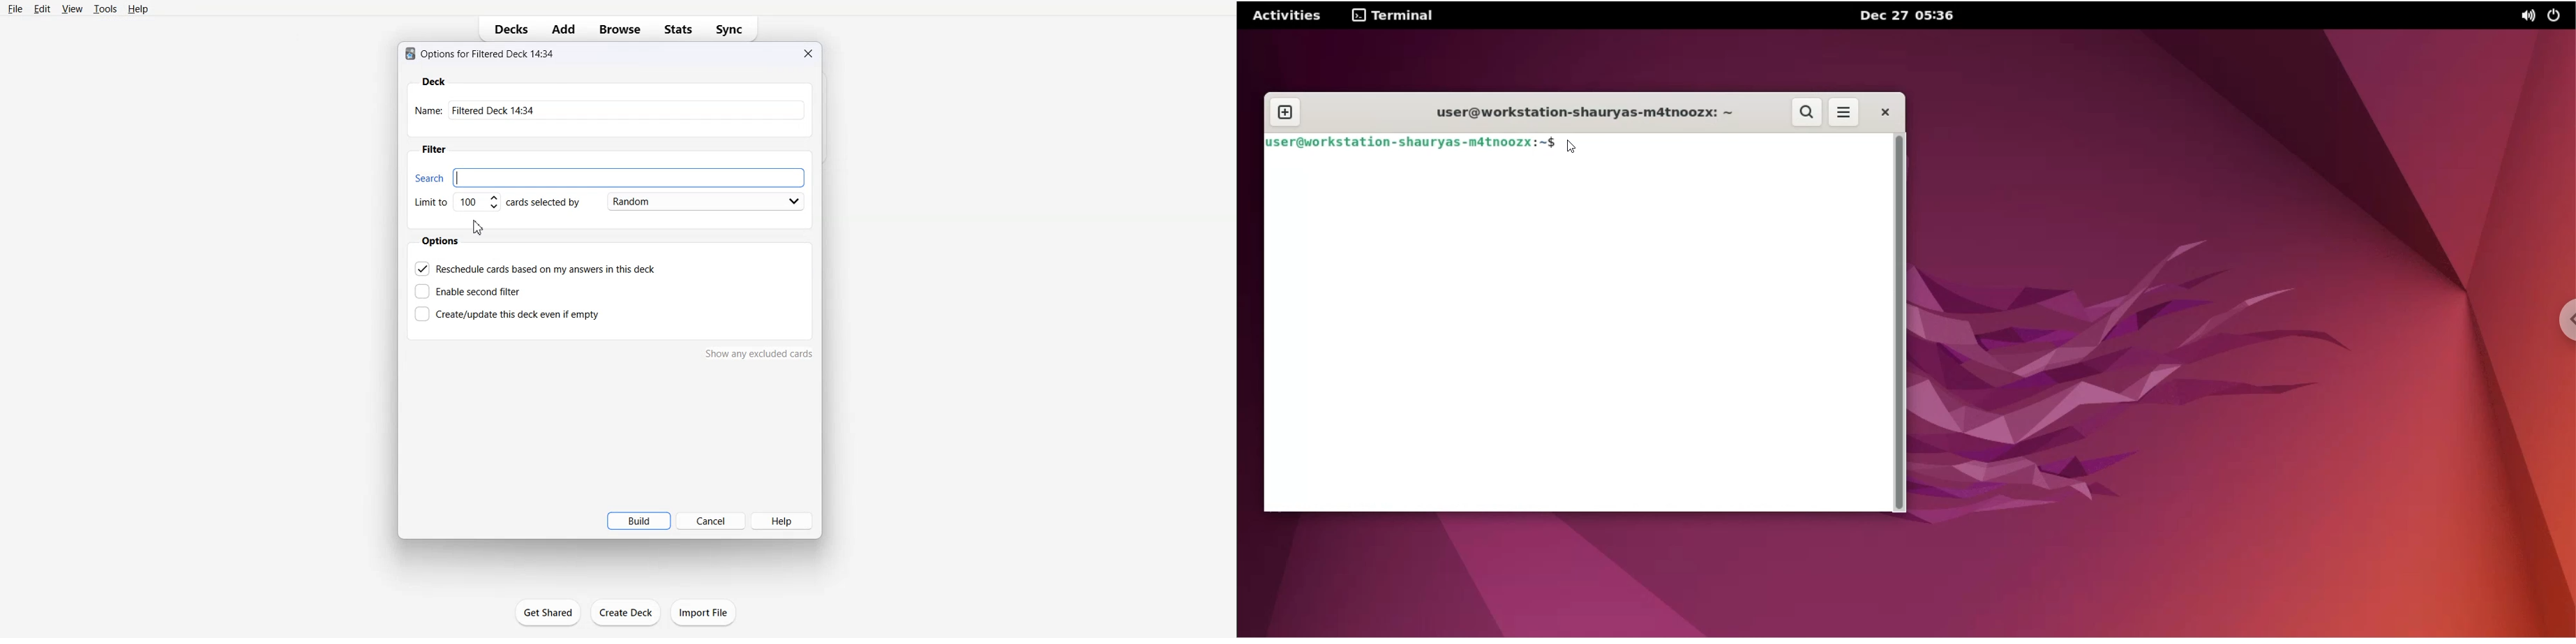 This screenshot has width=2576, height=644. Describe the element at coordinates (759, 353) in the screenshot. I see `show any excluded cards` at that location.